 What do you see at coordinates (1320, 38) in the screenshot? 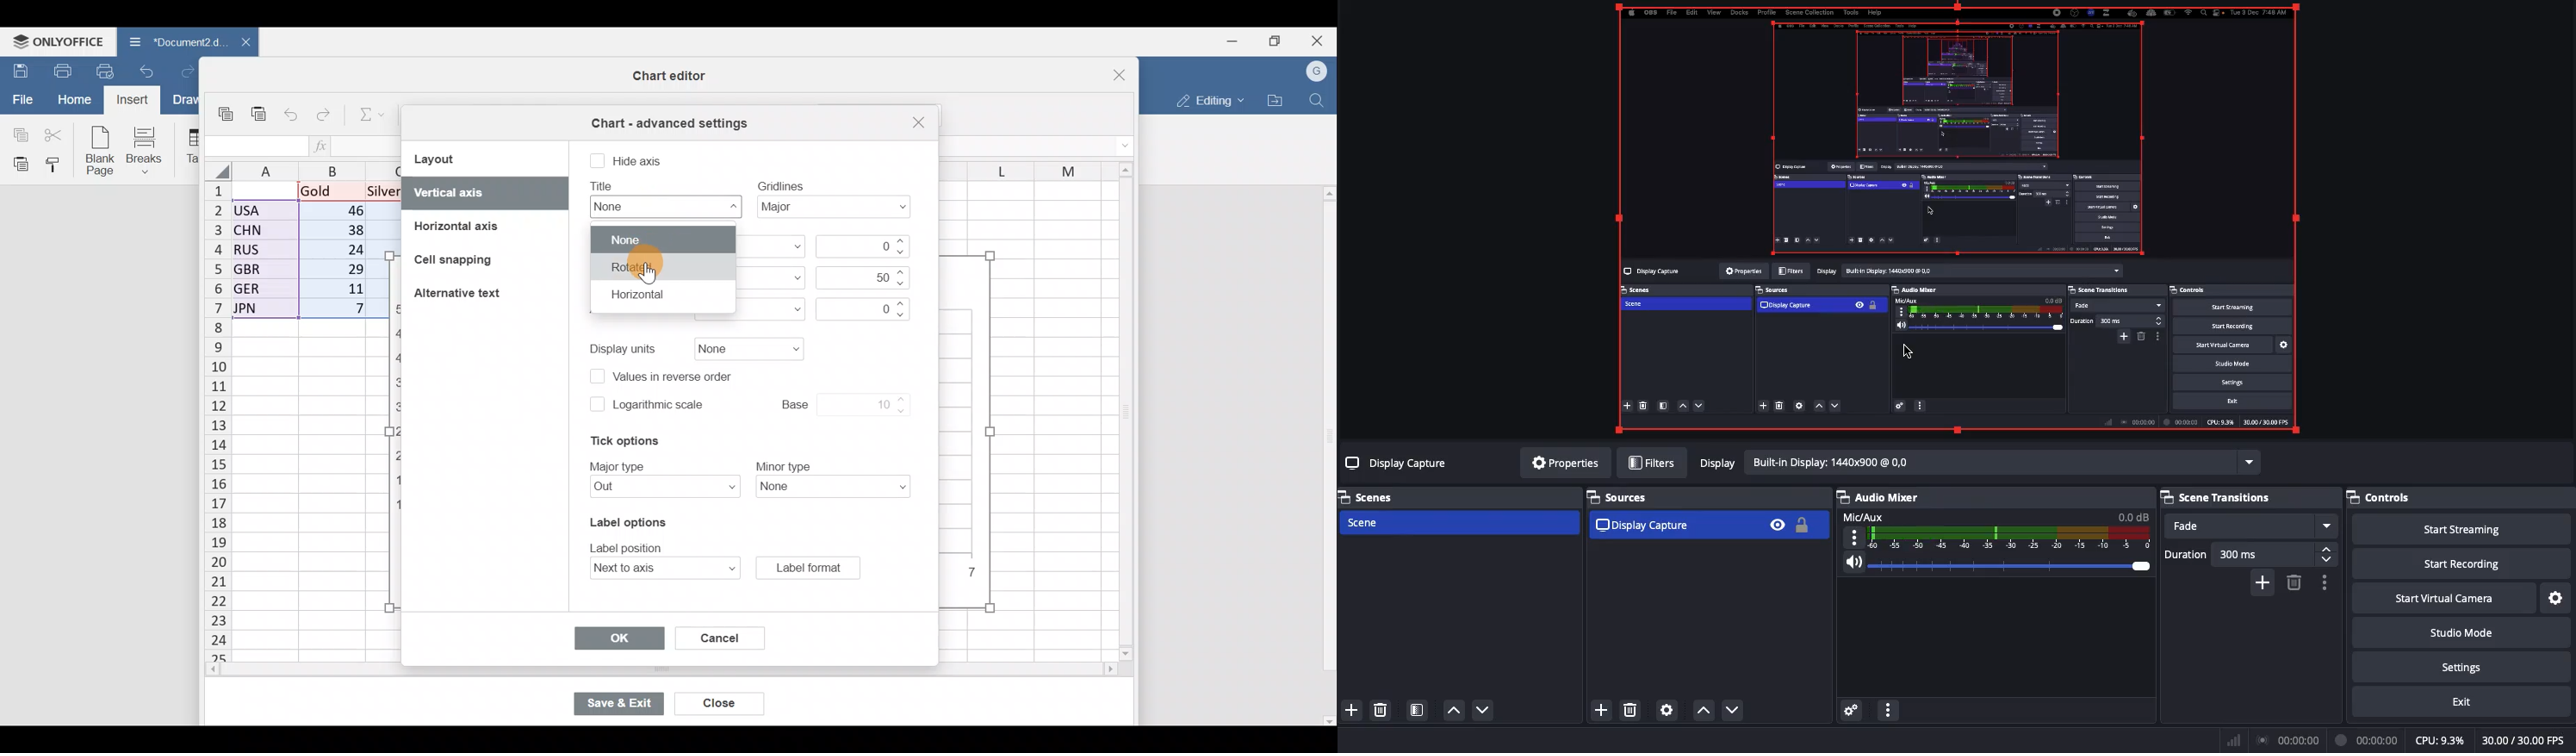
I see `Close` at bounding box center [1320, 38].